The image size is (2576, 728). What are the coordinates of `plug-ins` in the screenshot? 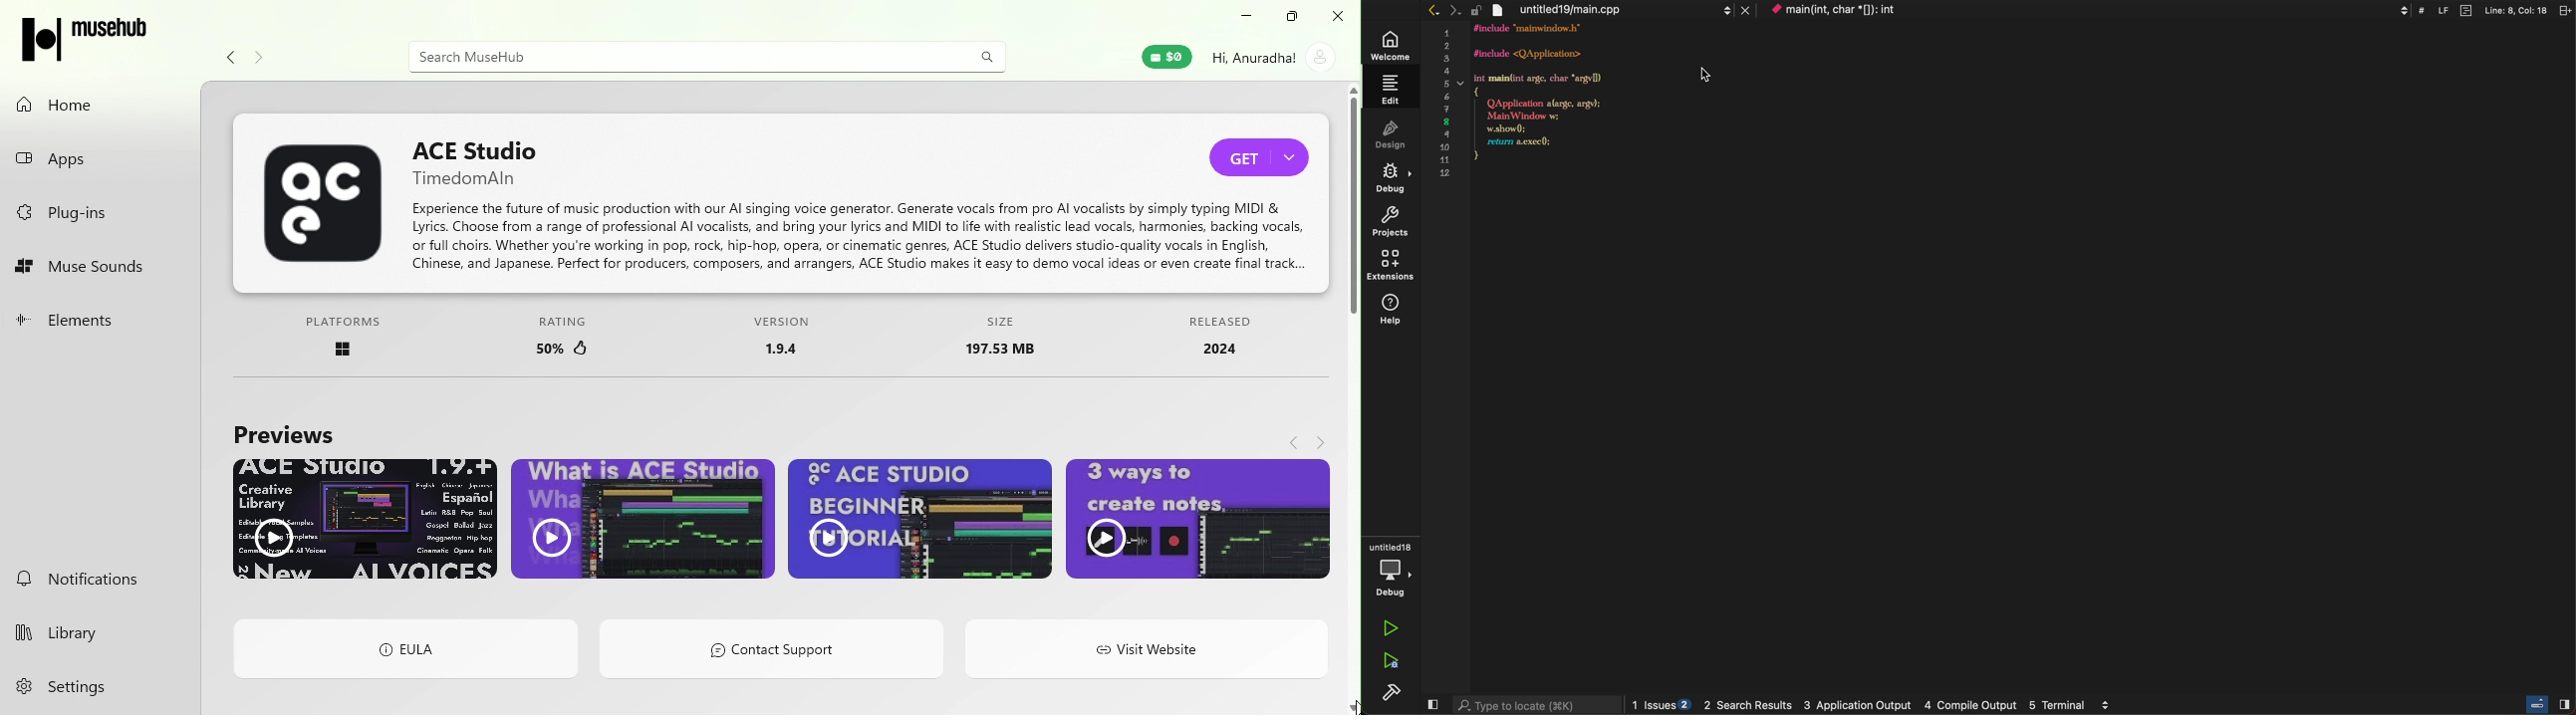 It's located at (99, 210).